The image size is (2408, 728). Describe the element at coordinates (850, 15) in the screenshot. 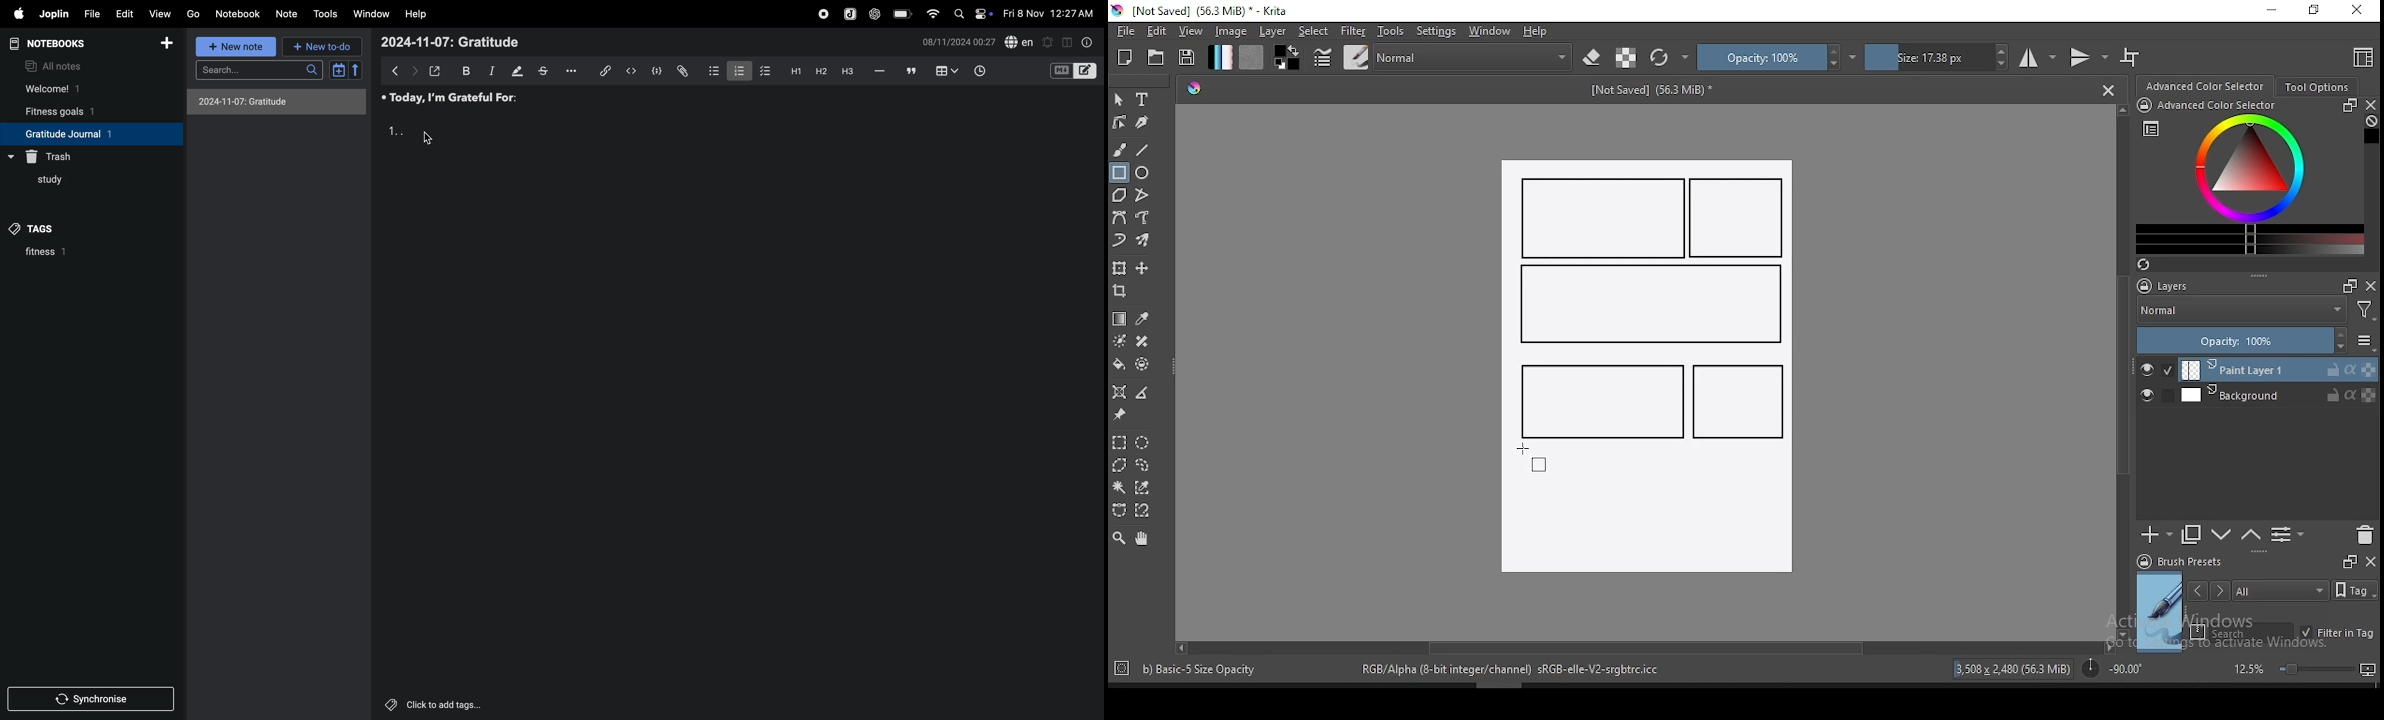

I see `joplin menu` at that location.